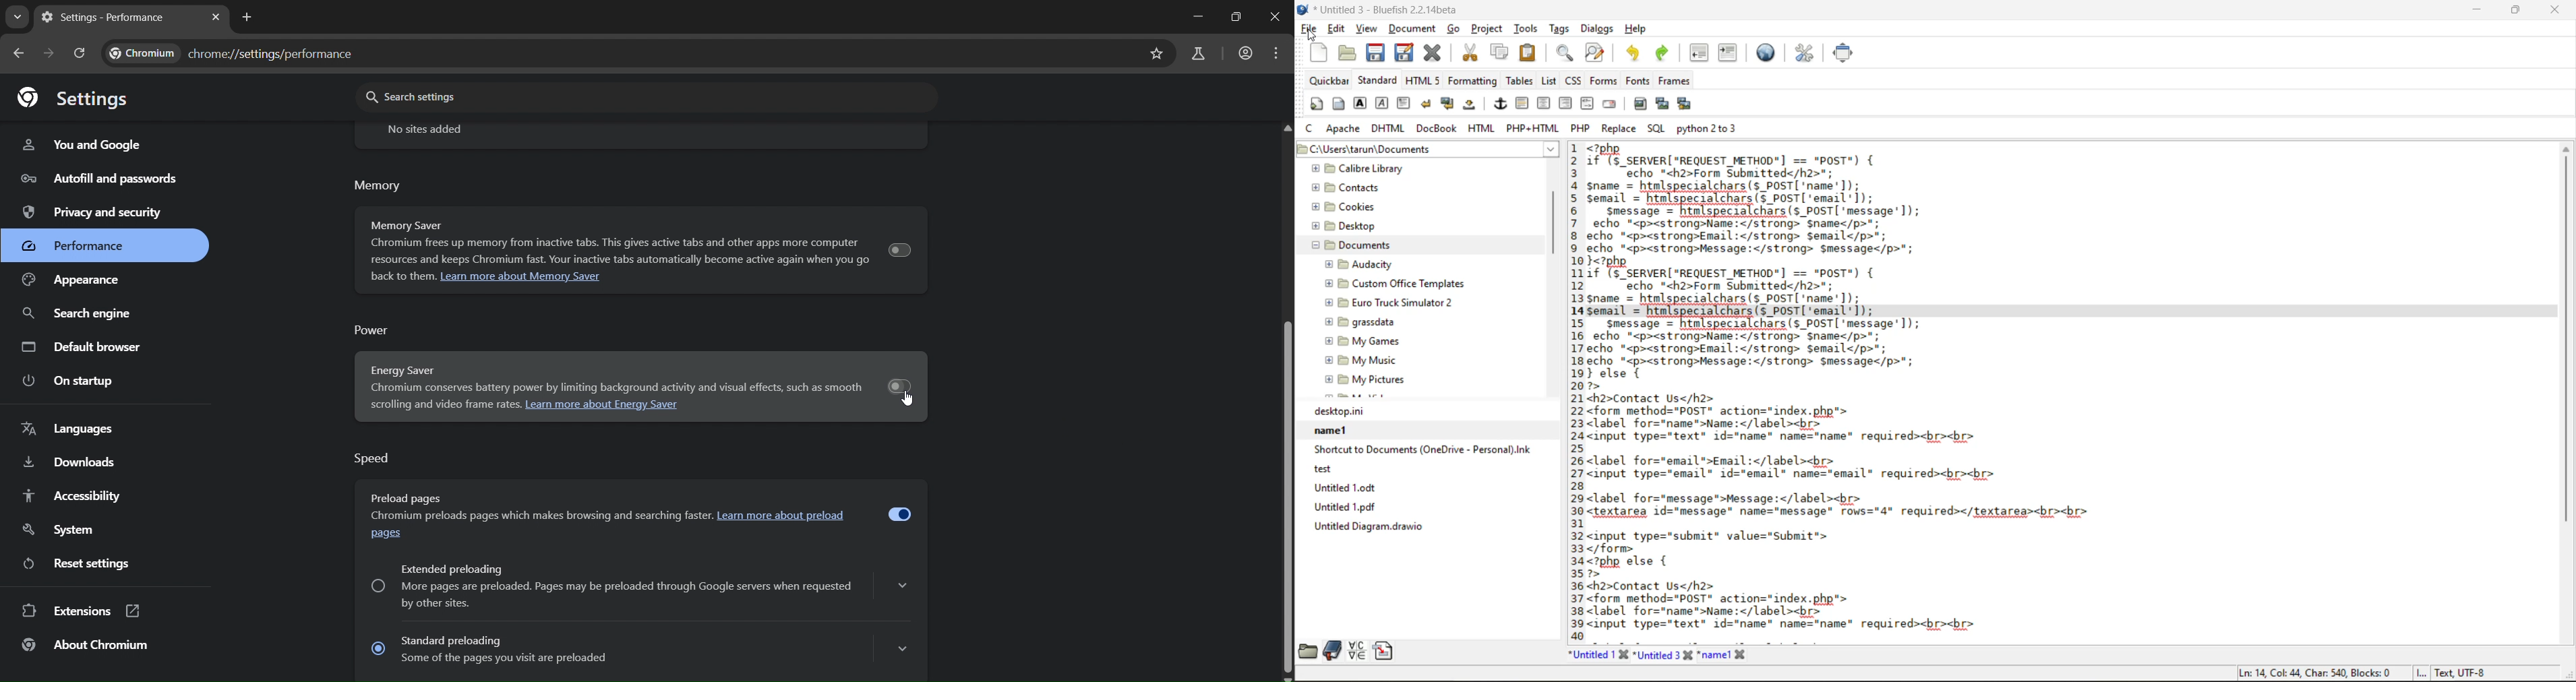 The image size is (2576, 700). Describe the element at coordinates (2566, 392) in the screenshot. I see `vertical scrollbar` at that location.